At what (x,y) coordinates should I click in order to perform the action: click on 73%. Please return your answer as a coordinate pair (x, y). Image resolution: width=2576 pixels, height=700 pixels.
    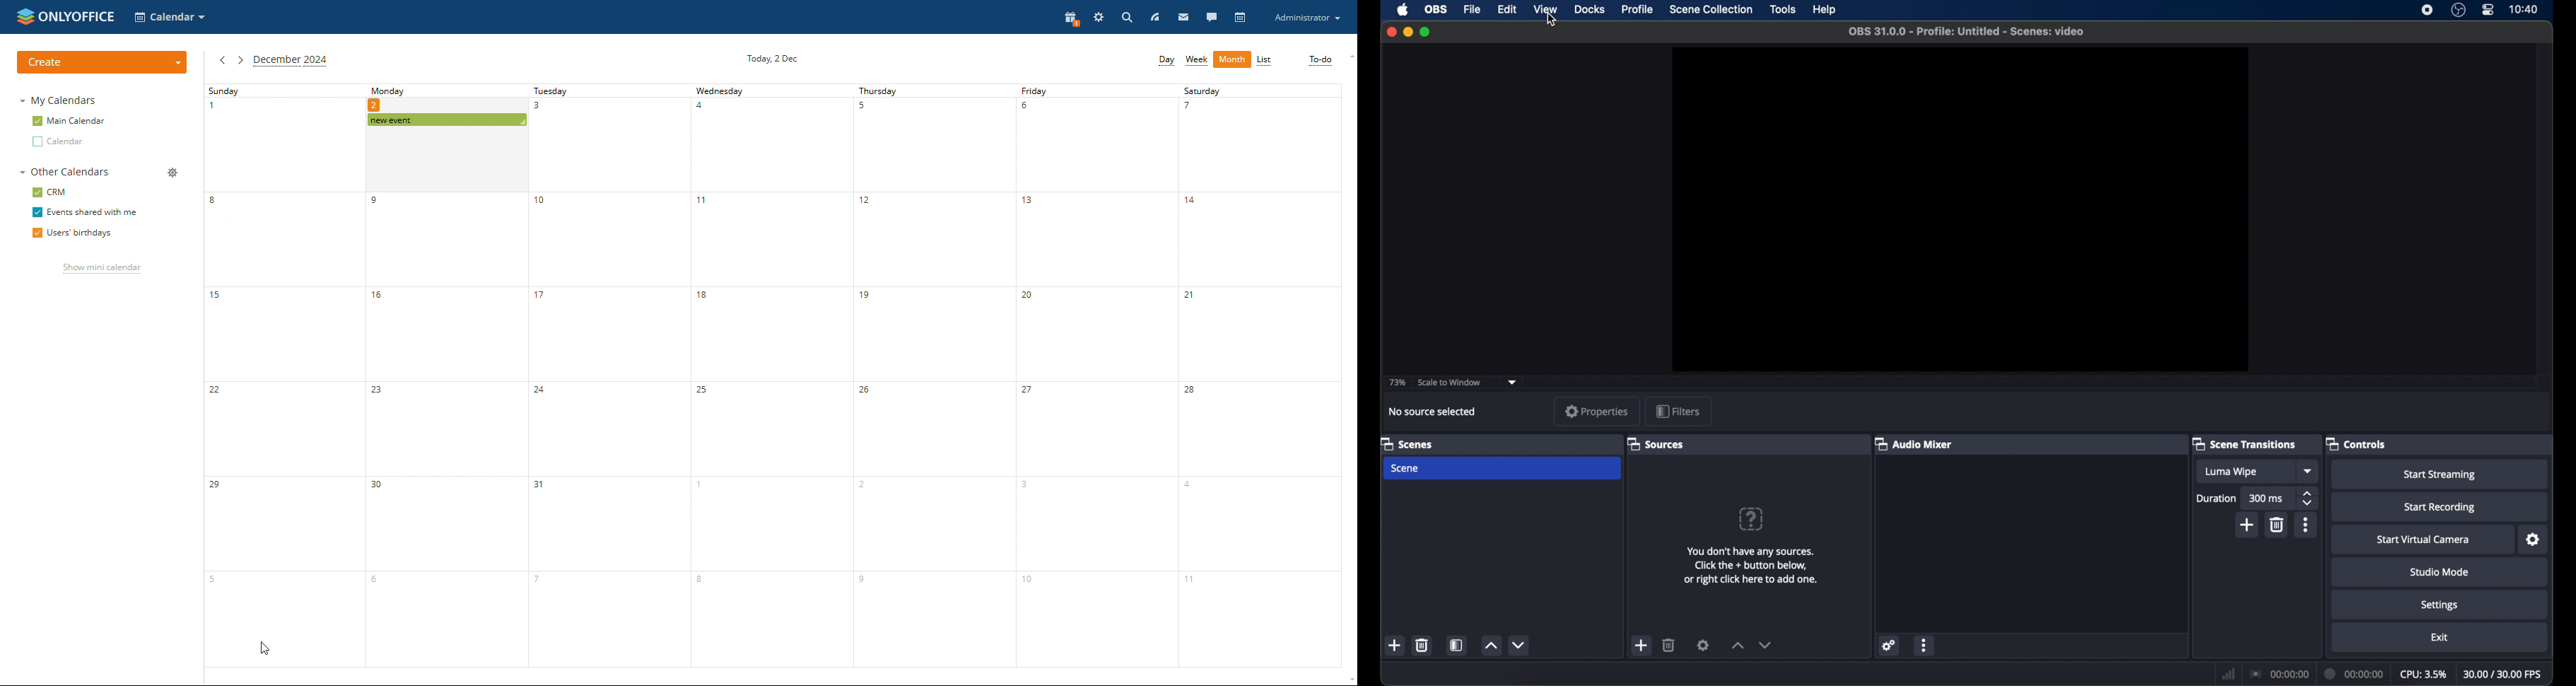
    Looking at the image, I should click on (1397, 383).